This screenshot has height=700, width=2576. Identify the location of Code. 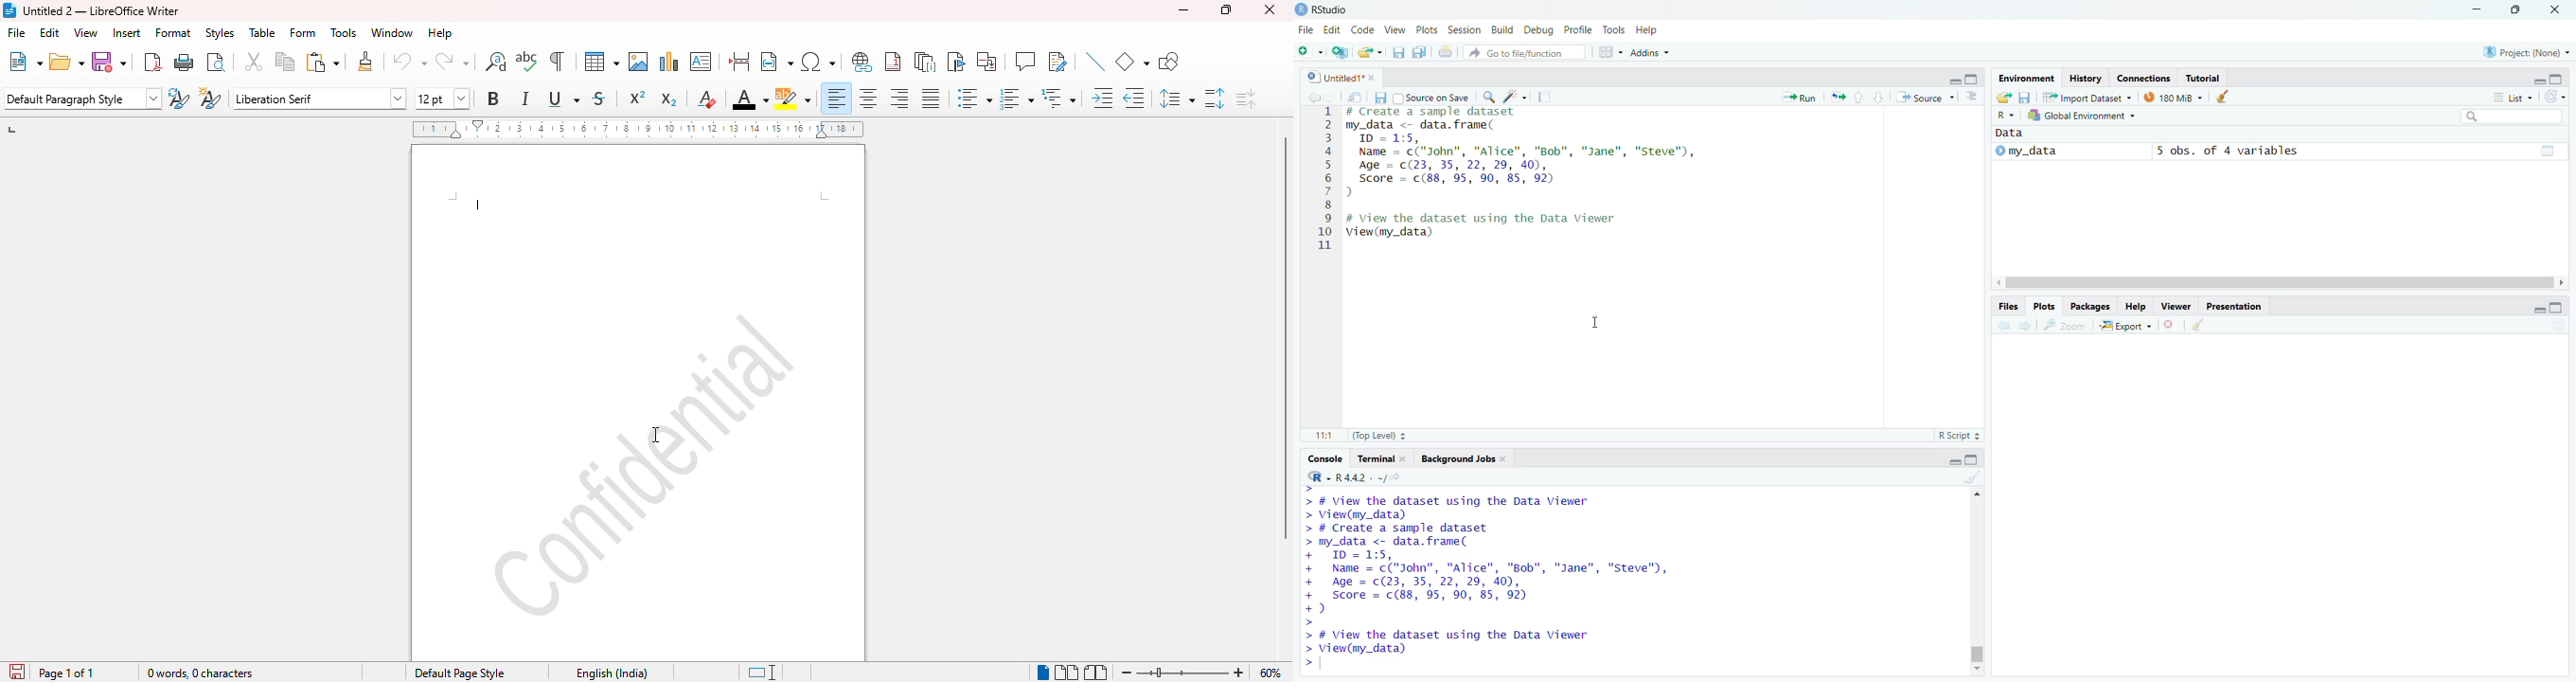
(1365, 31).